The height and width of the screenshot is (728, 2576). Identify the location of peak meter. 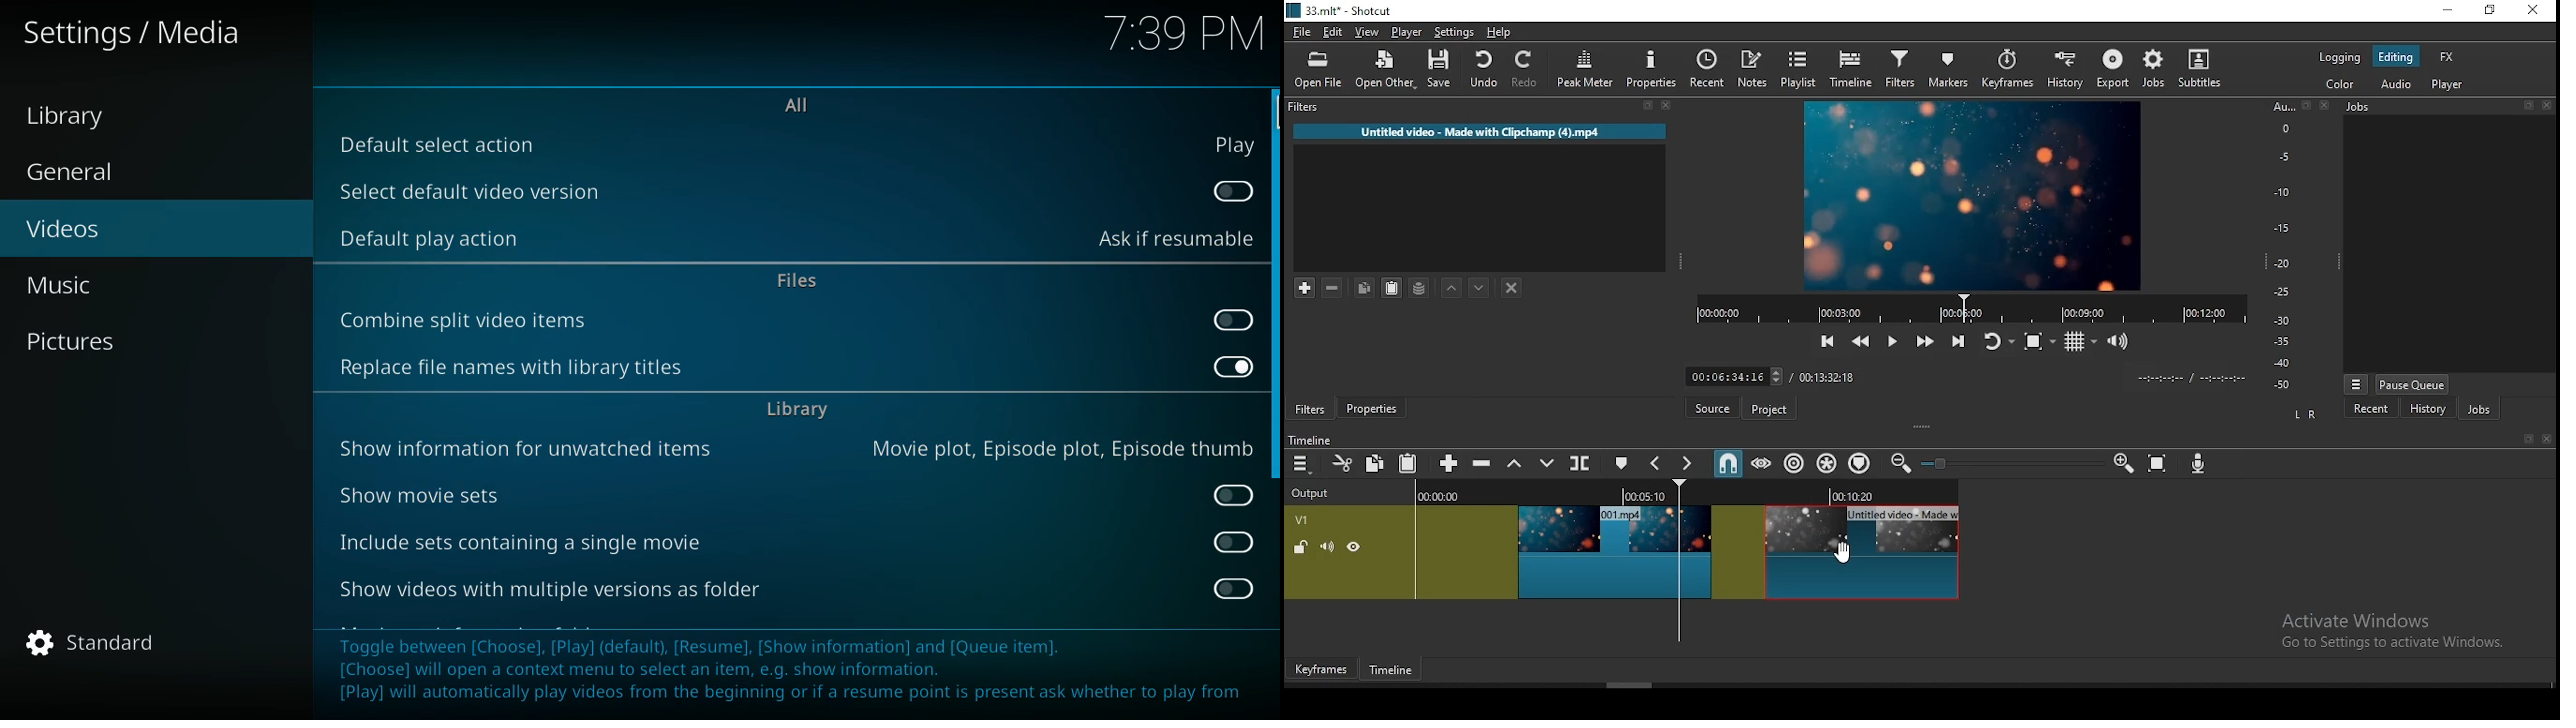
(1587, 68).